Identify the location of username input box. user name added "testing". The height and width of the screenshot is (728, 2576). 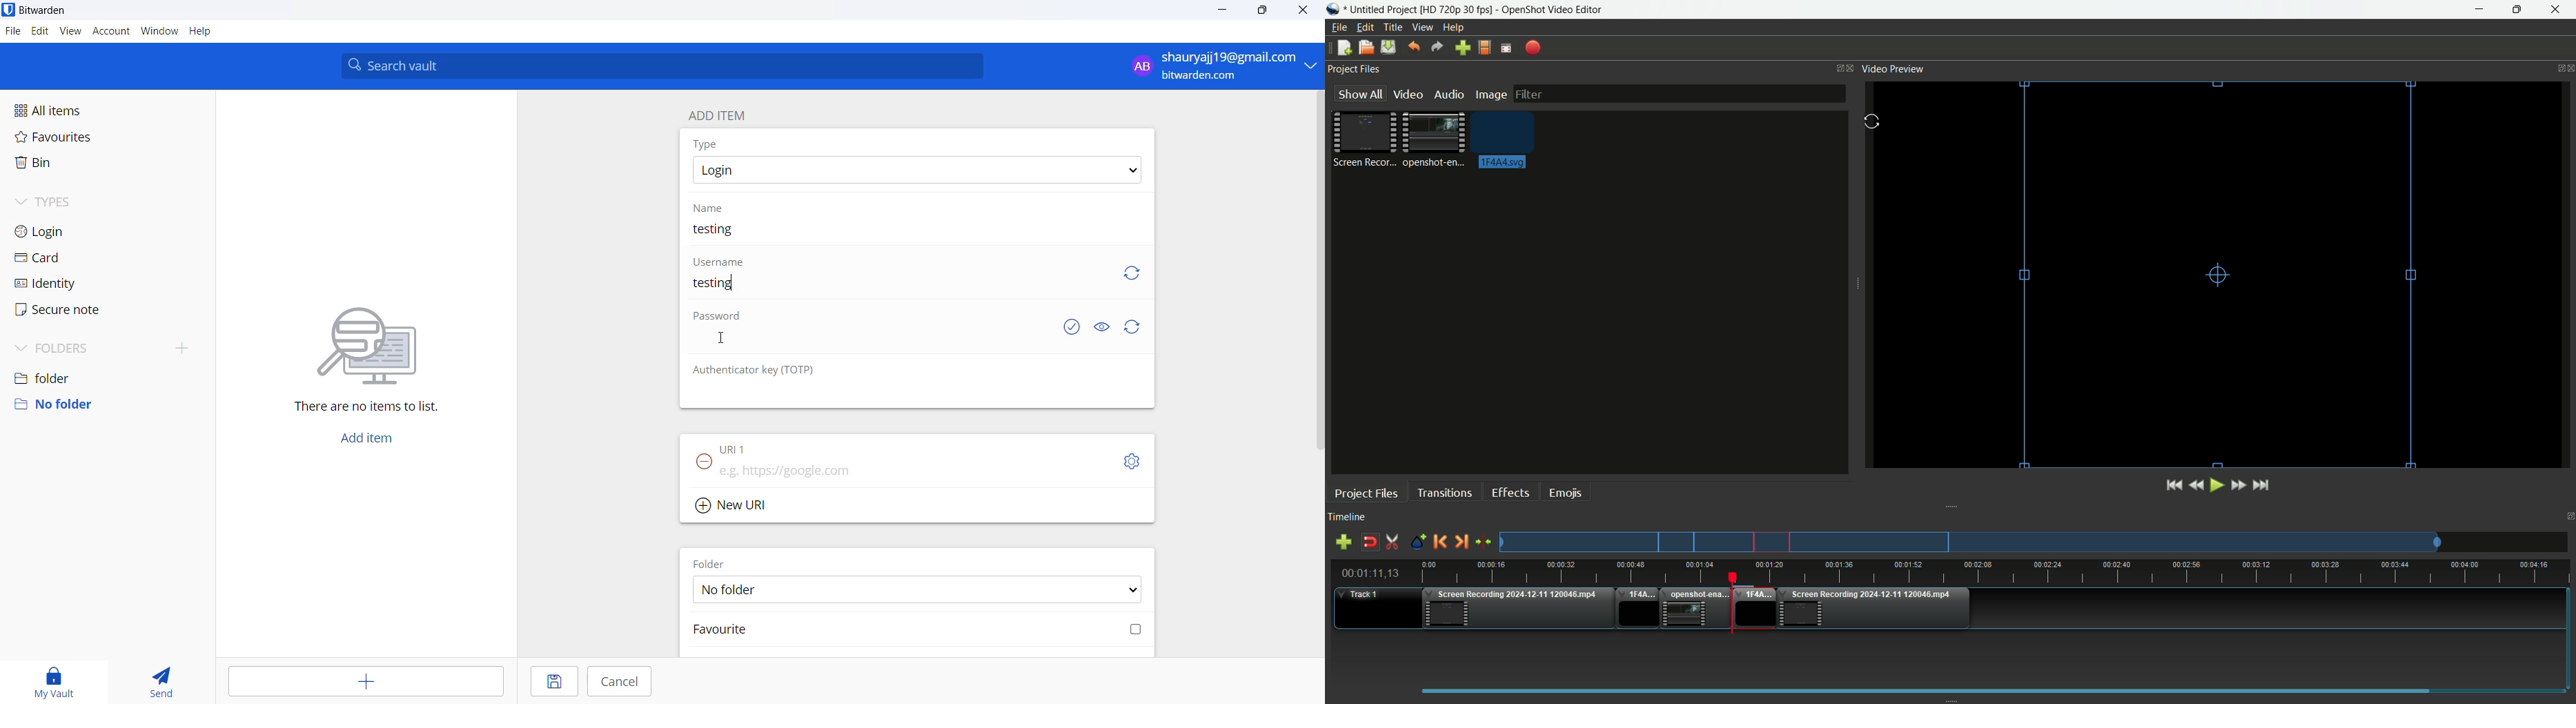
(889, 285).